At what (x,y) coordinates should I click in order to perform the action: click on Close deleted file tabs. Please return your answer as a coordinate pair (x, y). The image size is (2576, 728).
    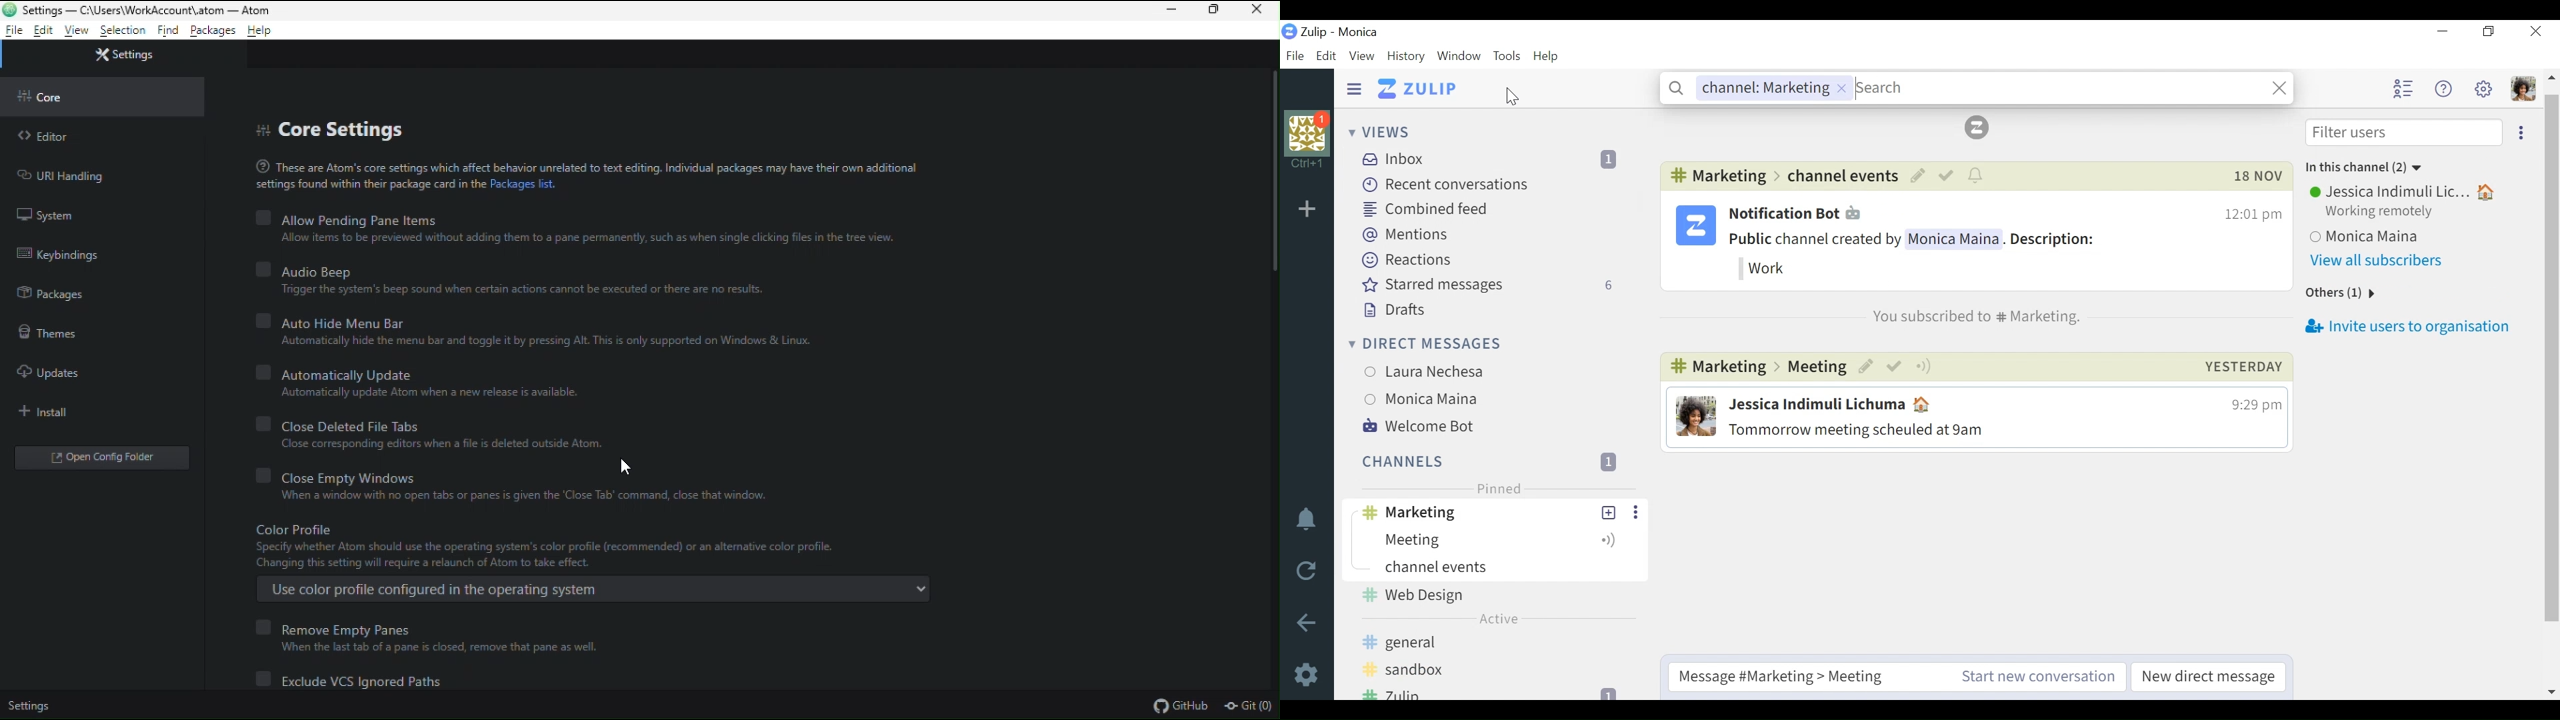
    Looking at the image, I should click on (474, 431).